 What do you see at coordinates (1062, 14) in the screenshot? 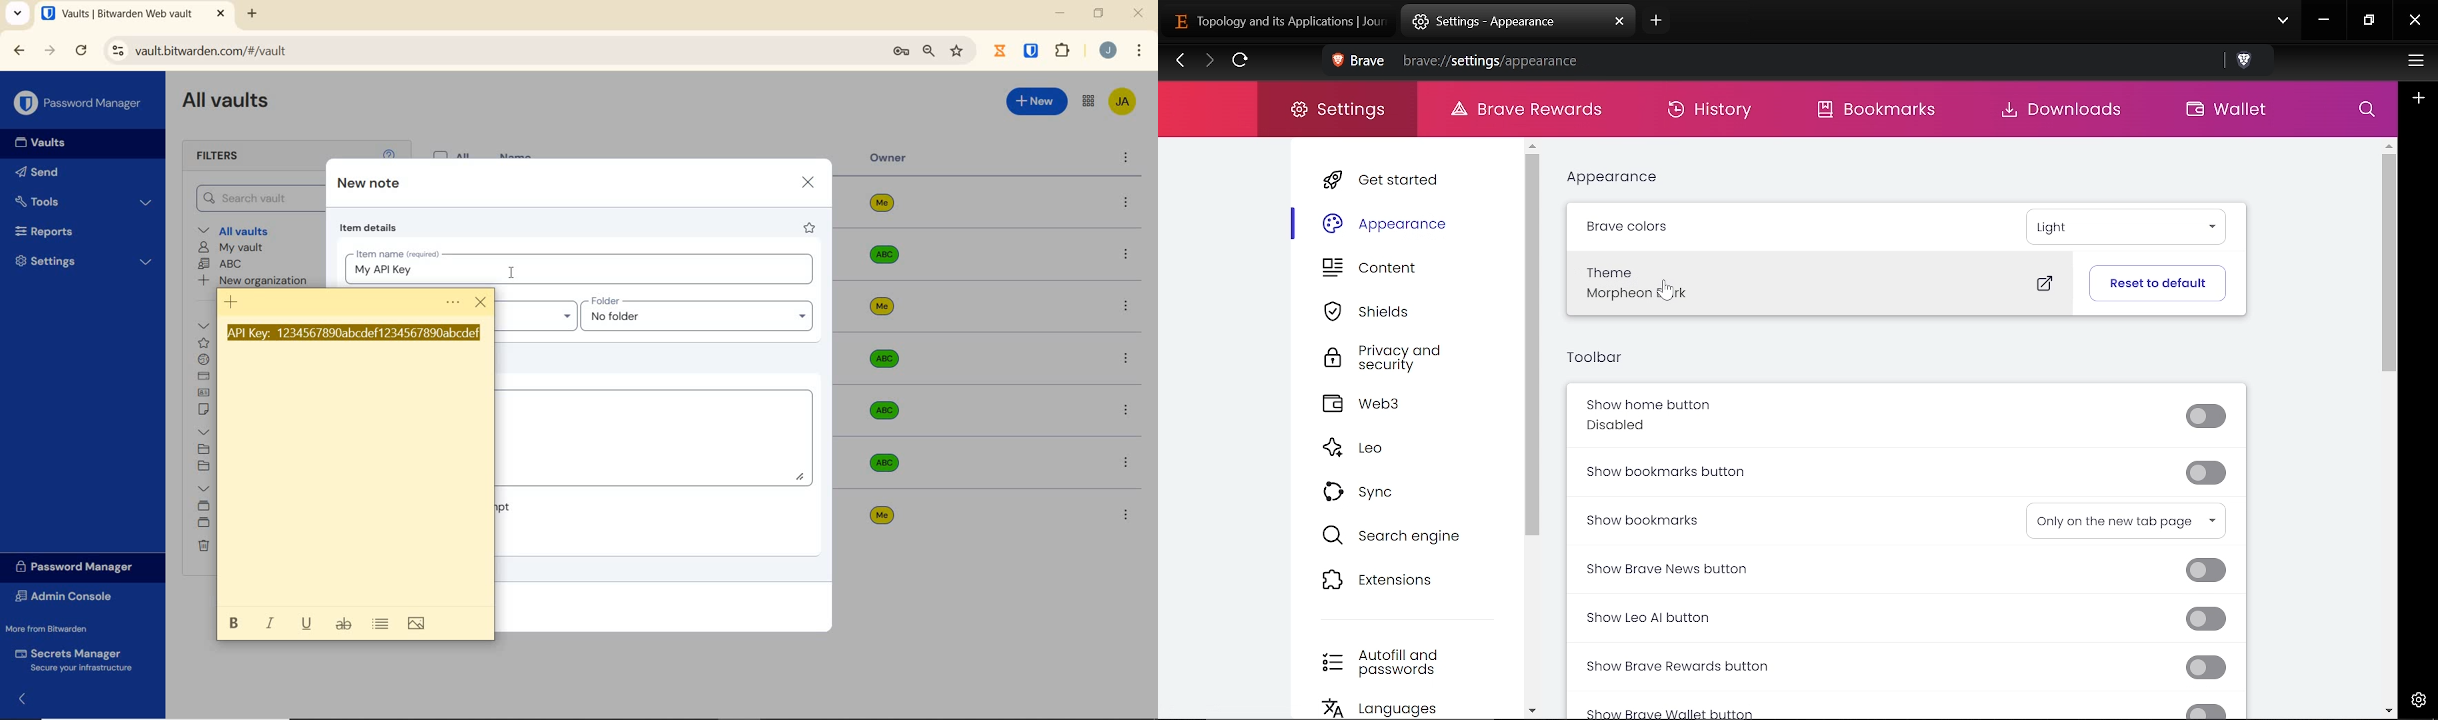
I see `MINIMIZE` at bounding box center [1062, 14].